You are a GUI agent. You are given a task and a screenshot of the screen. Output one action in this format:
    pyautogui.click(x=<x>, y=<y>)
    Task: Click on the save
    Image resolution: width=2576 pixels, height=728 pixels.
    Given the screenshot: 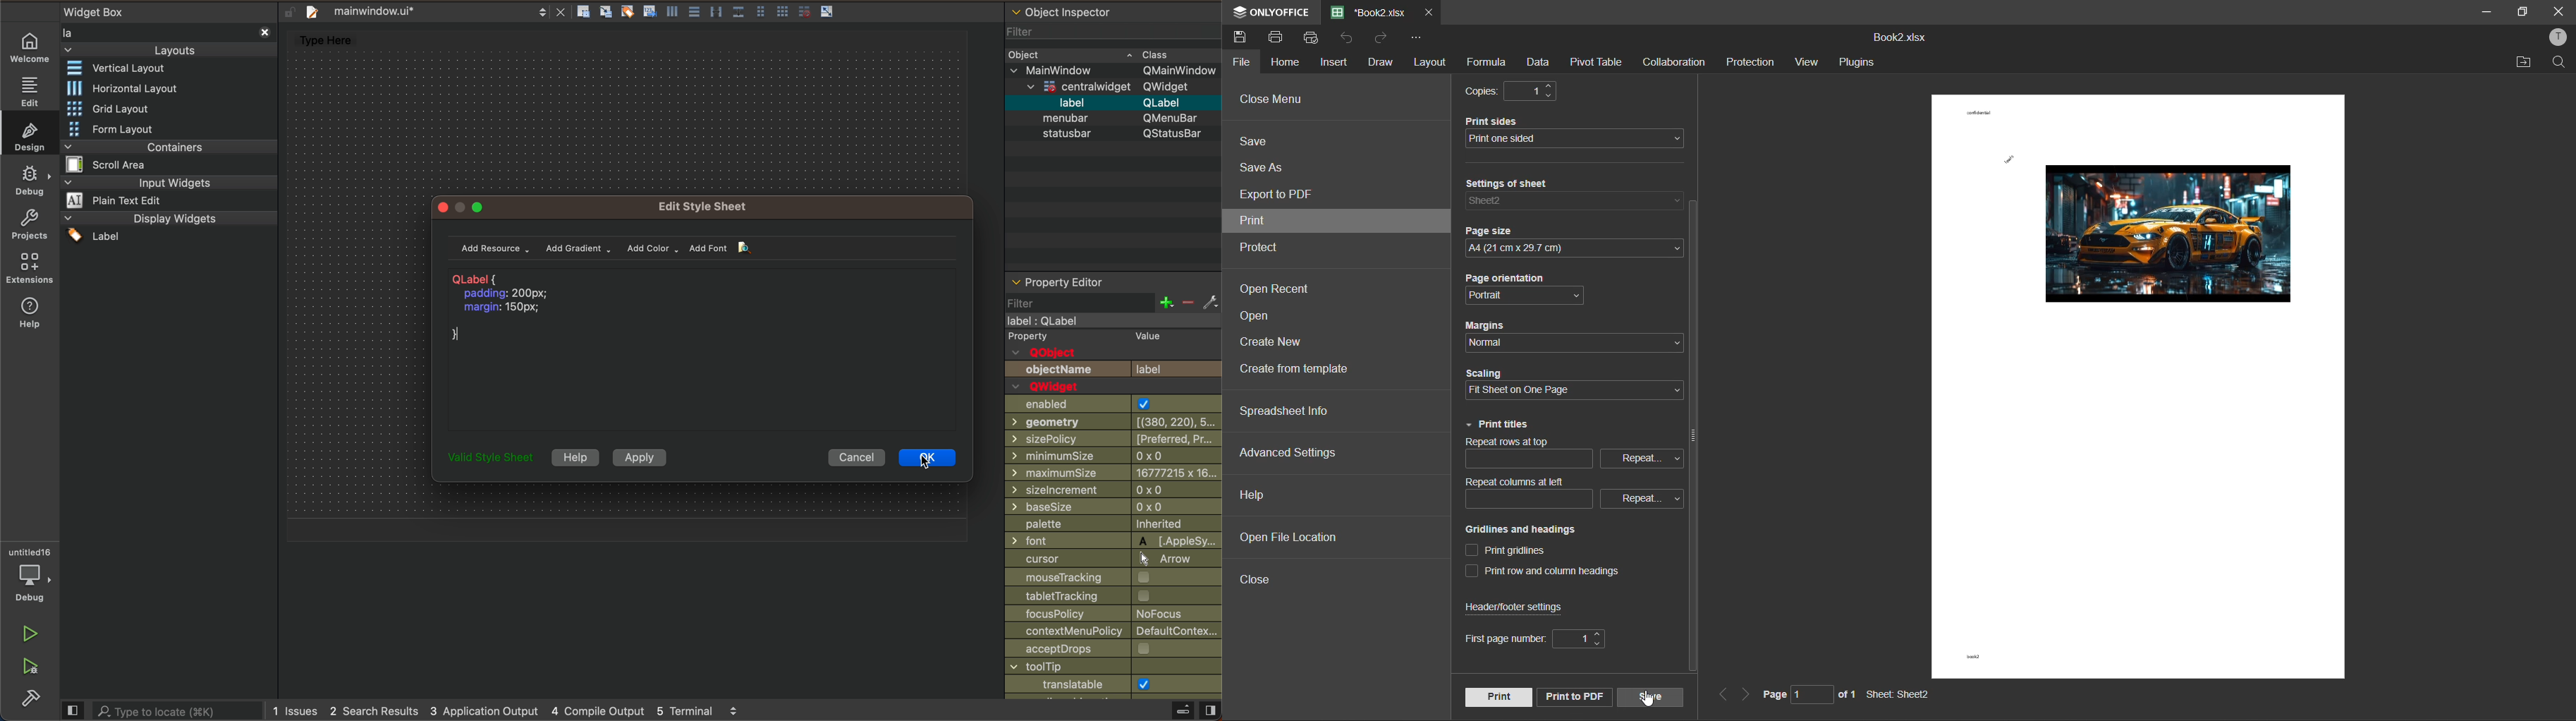 What is the action you would take?
    pyautogui.click(x=1262, y=142)
    